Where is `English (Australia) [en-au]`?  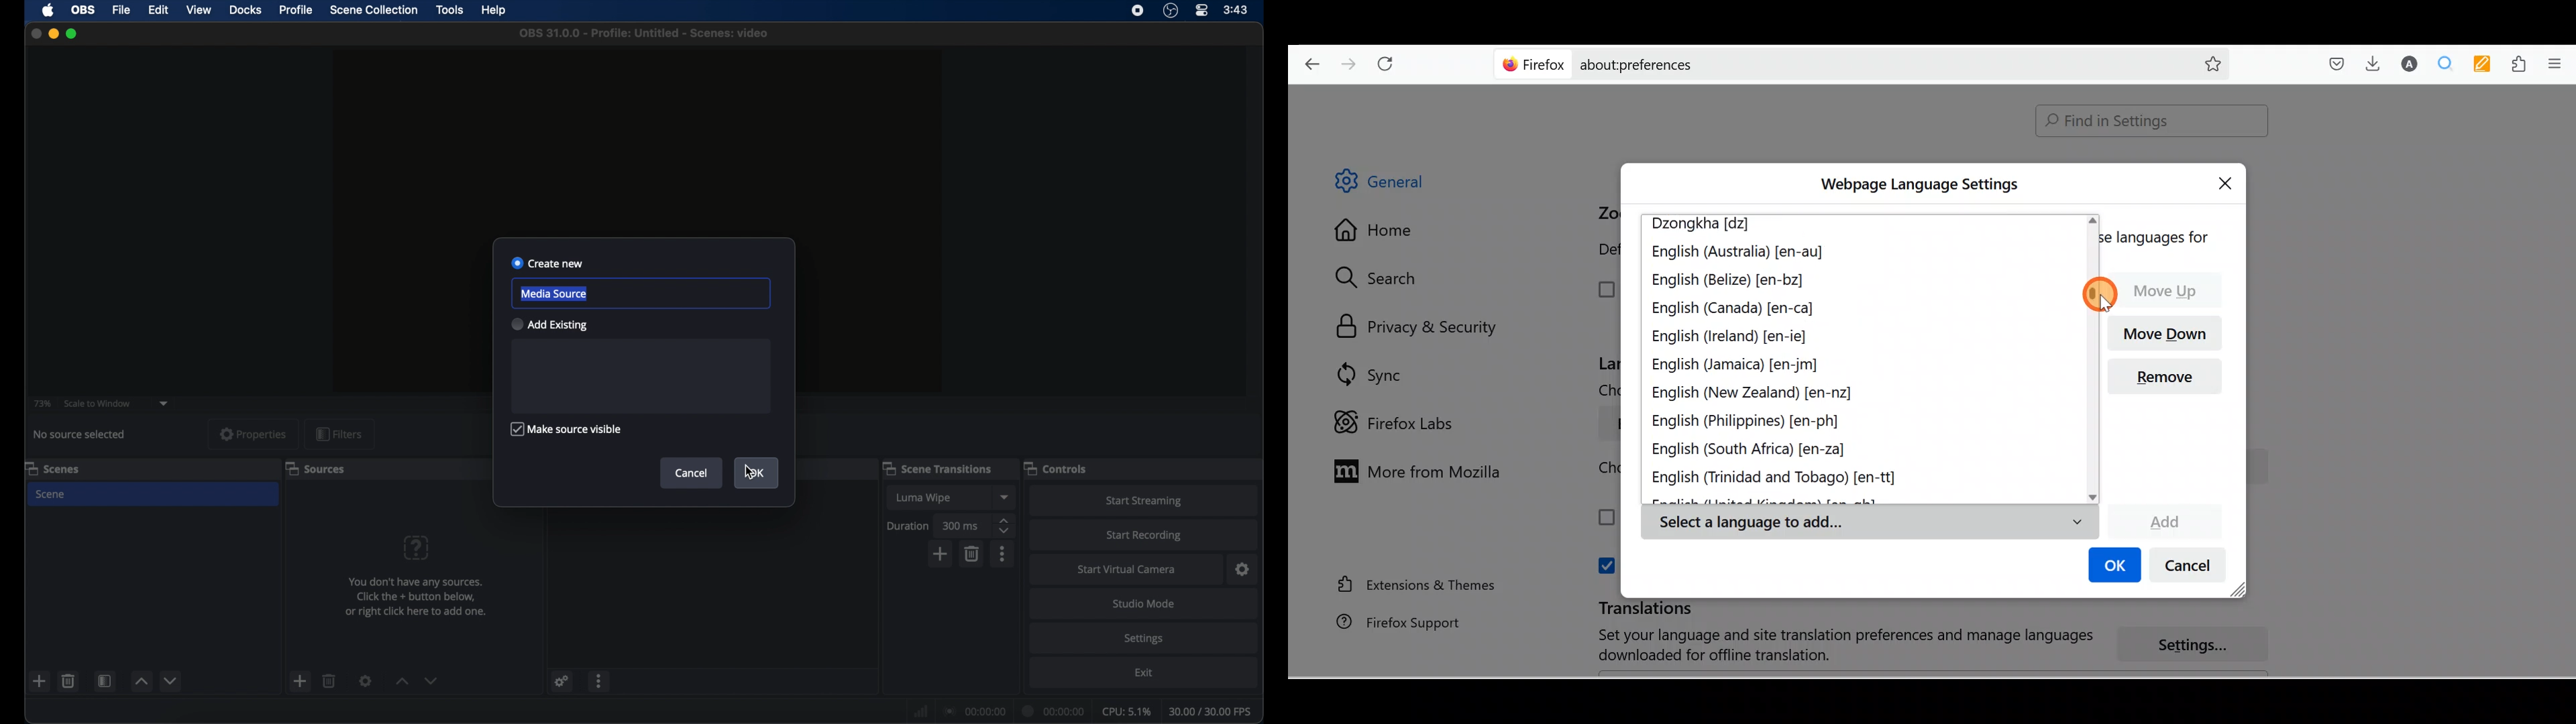
English (Australia) [en-au] is located at coordinates (1739, 254).